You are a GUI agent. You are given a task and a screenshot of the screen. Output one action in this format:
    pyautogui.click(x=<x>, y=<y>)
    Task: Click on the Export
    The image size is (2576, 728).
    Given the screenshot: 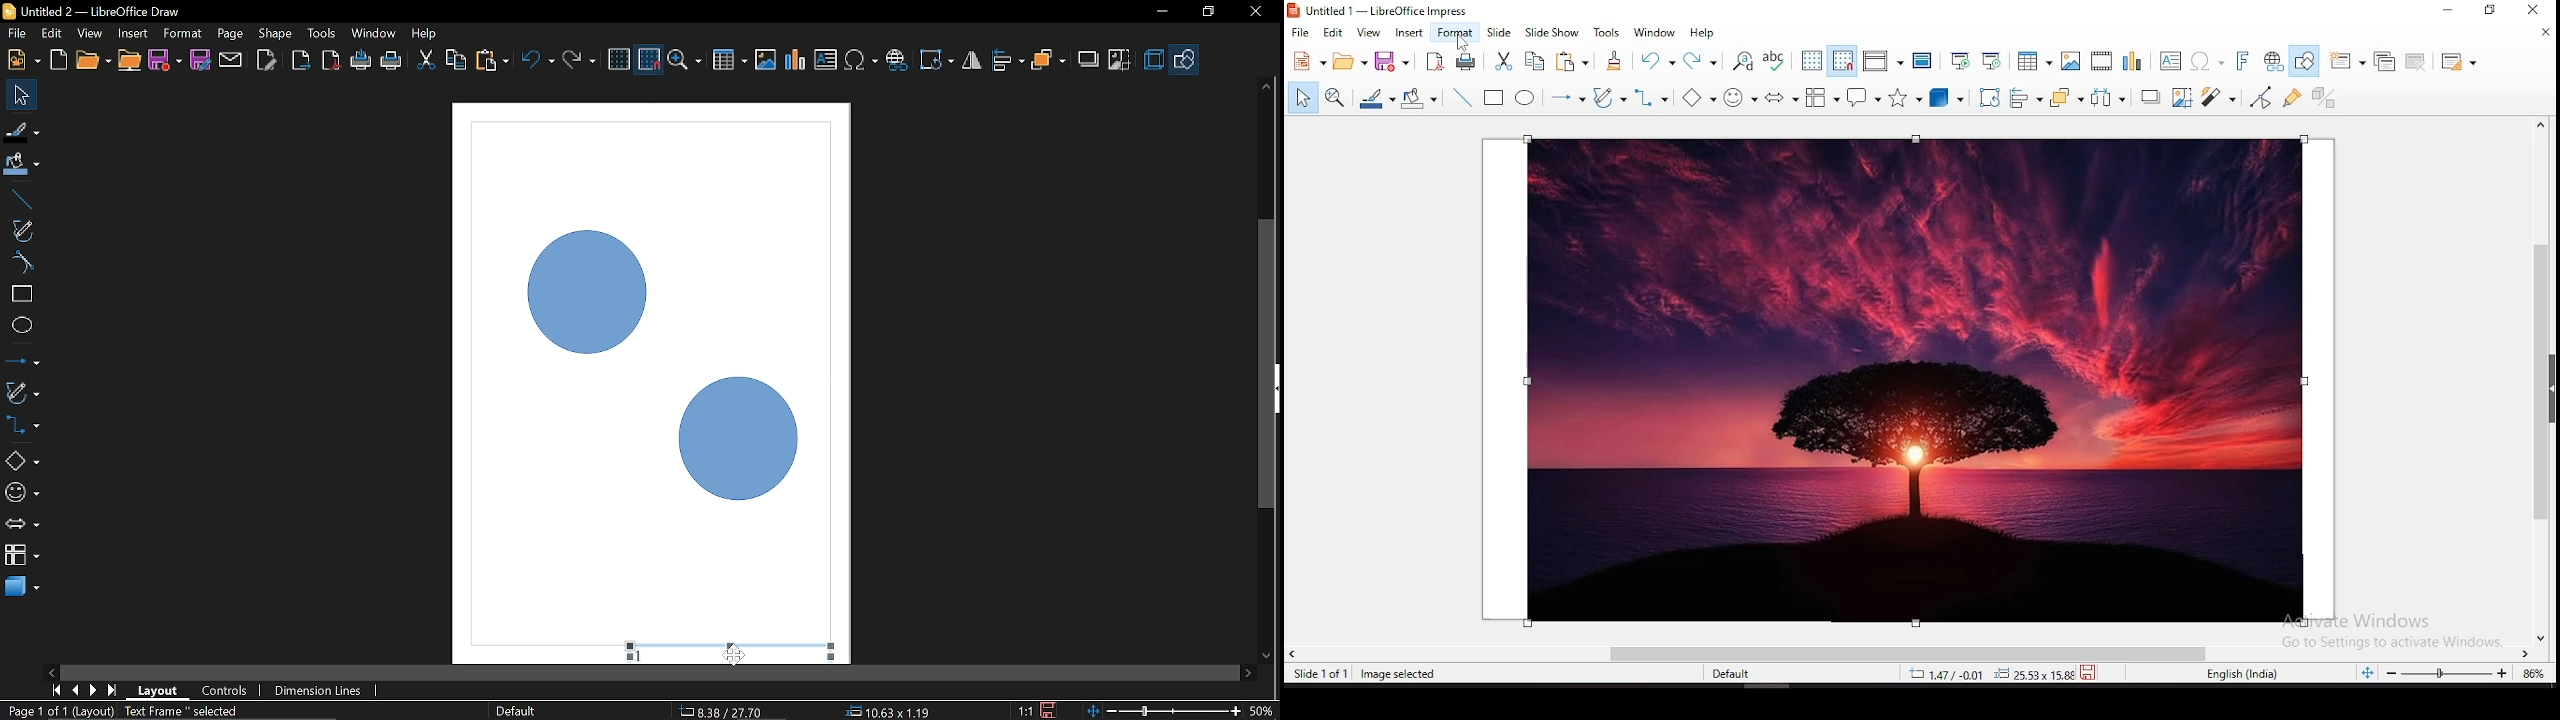 What is the action you would take?
    pyautogui.click(x=299, y=62)
    